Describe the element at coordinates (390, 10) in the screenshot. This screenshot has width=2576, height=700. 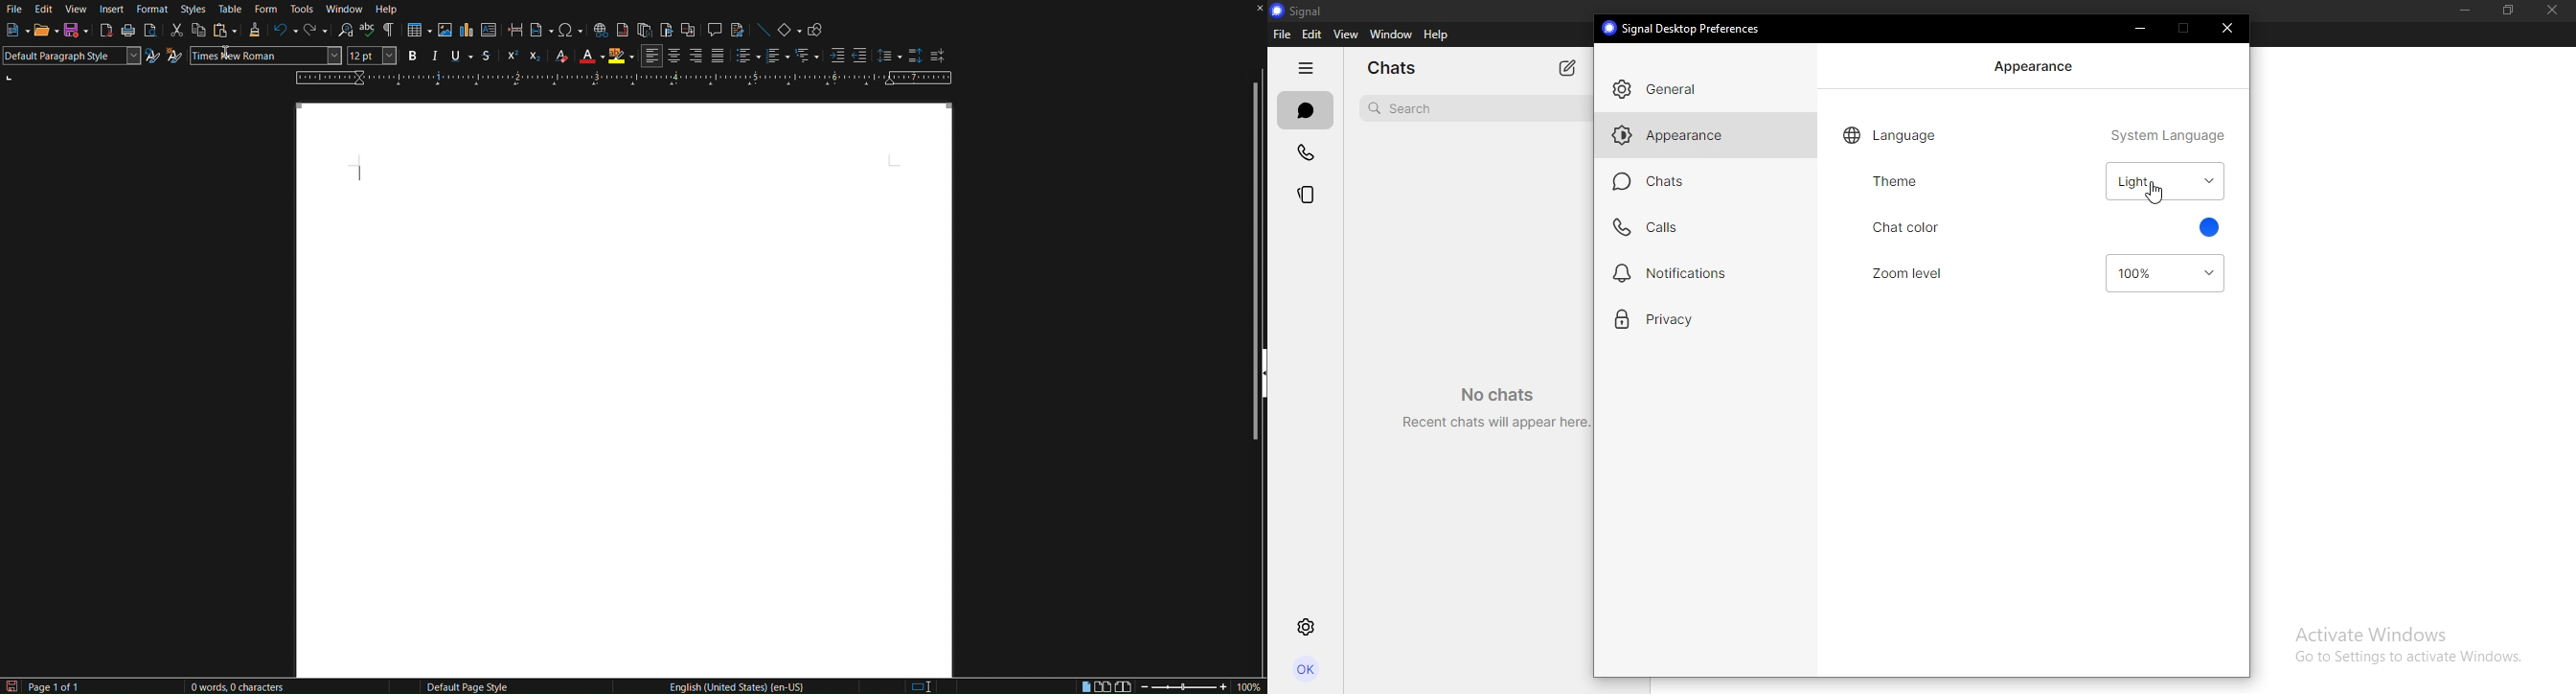
I see `Help` at that location.